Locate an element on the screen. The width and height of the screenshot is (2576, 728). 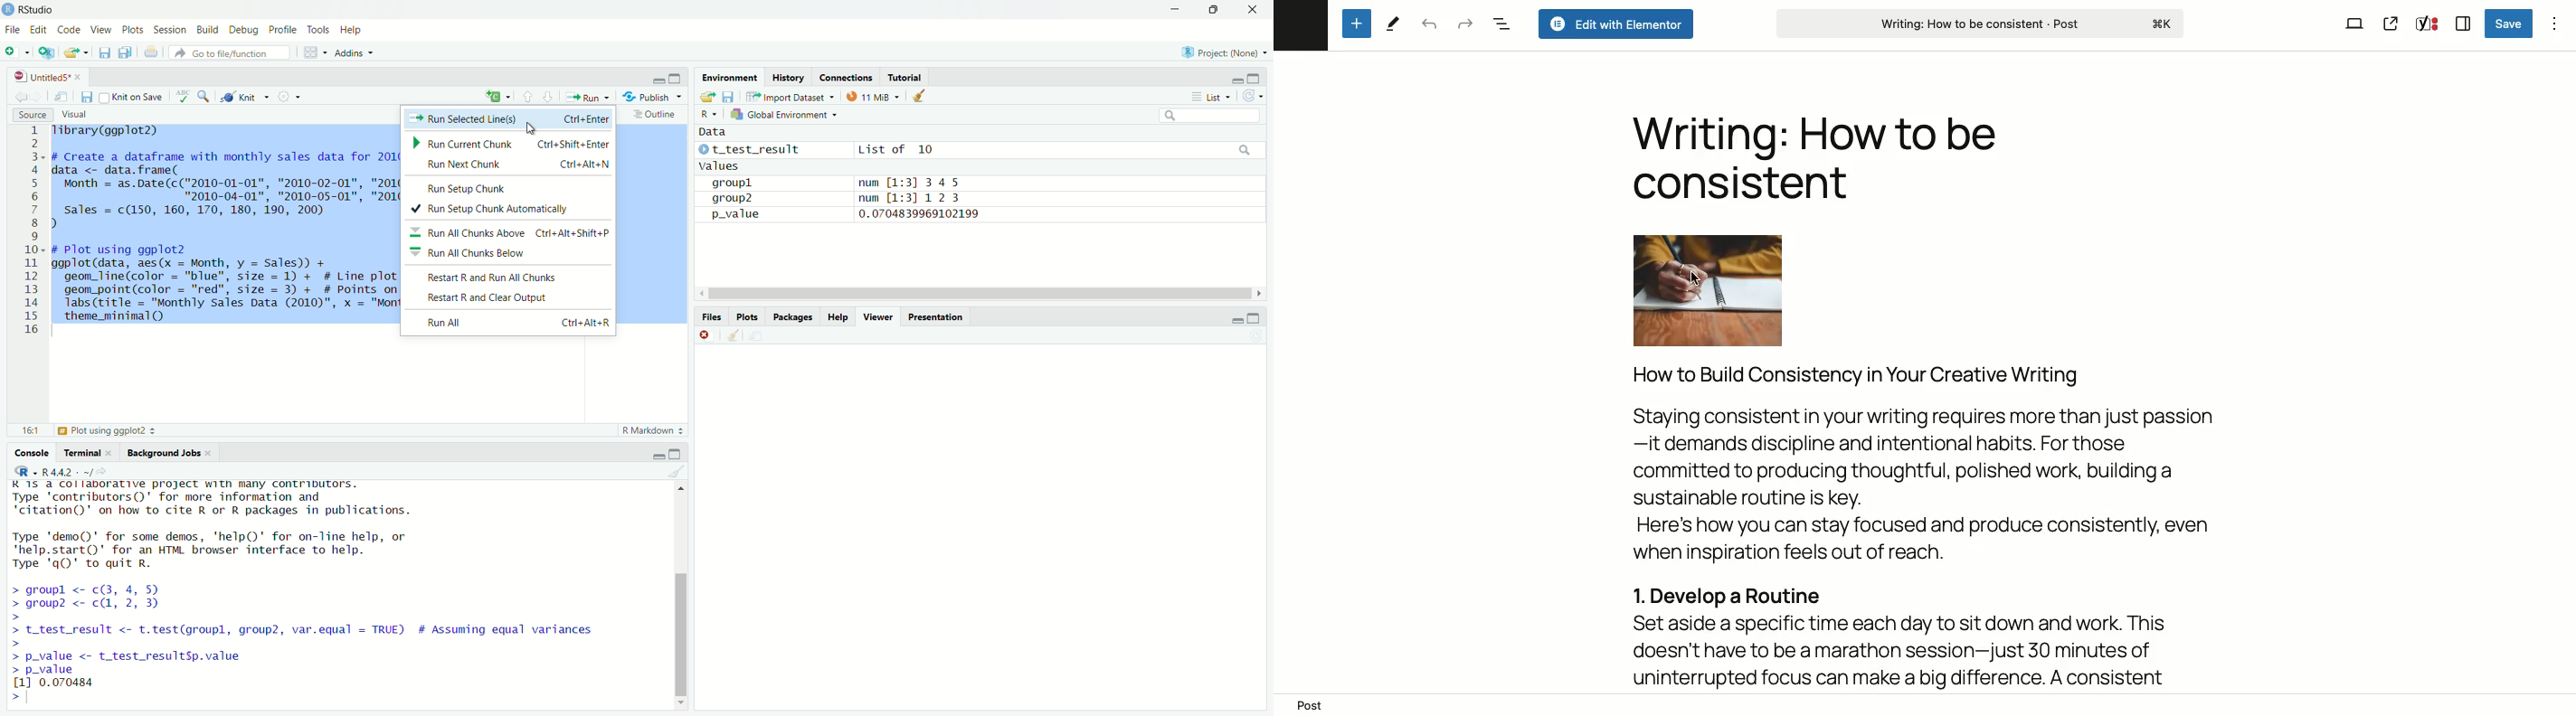
Help is located at coordinates (837, 316).